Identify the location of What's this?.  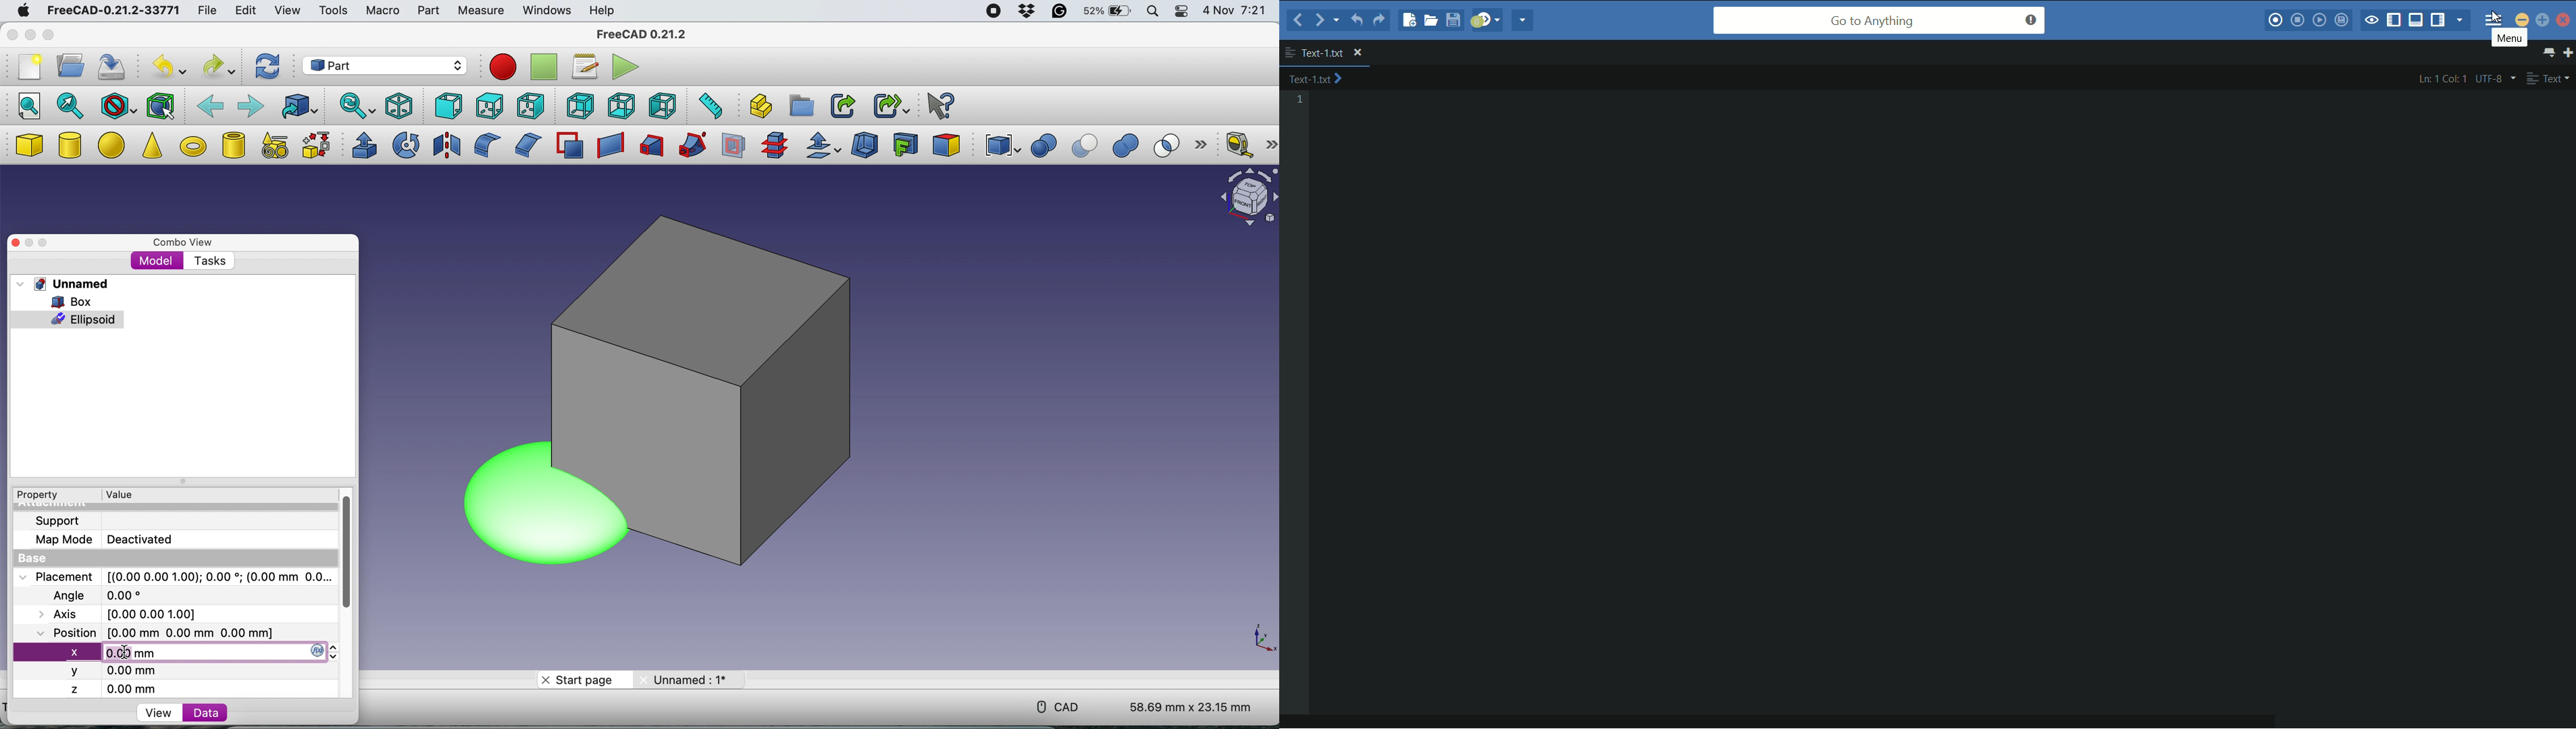
(939, 105).